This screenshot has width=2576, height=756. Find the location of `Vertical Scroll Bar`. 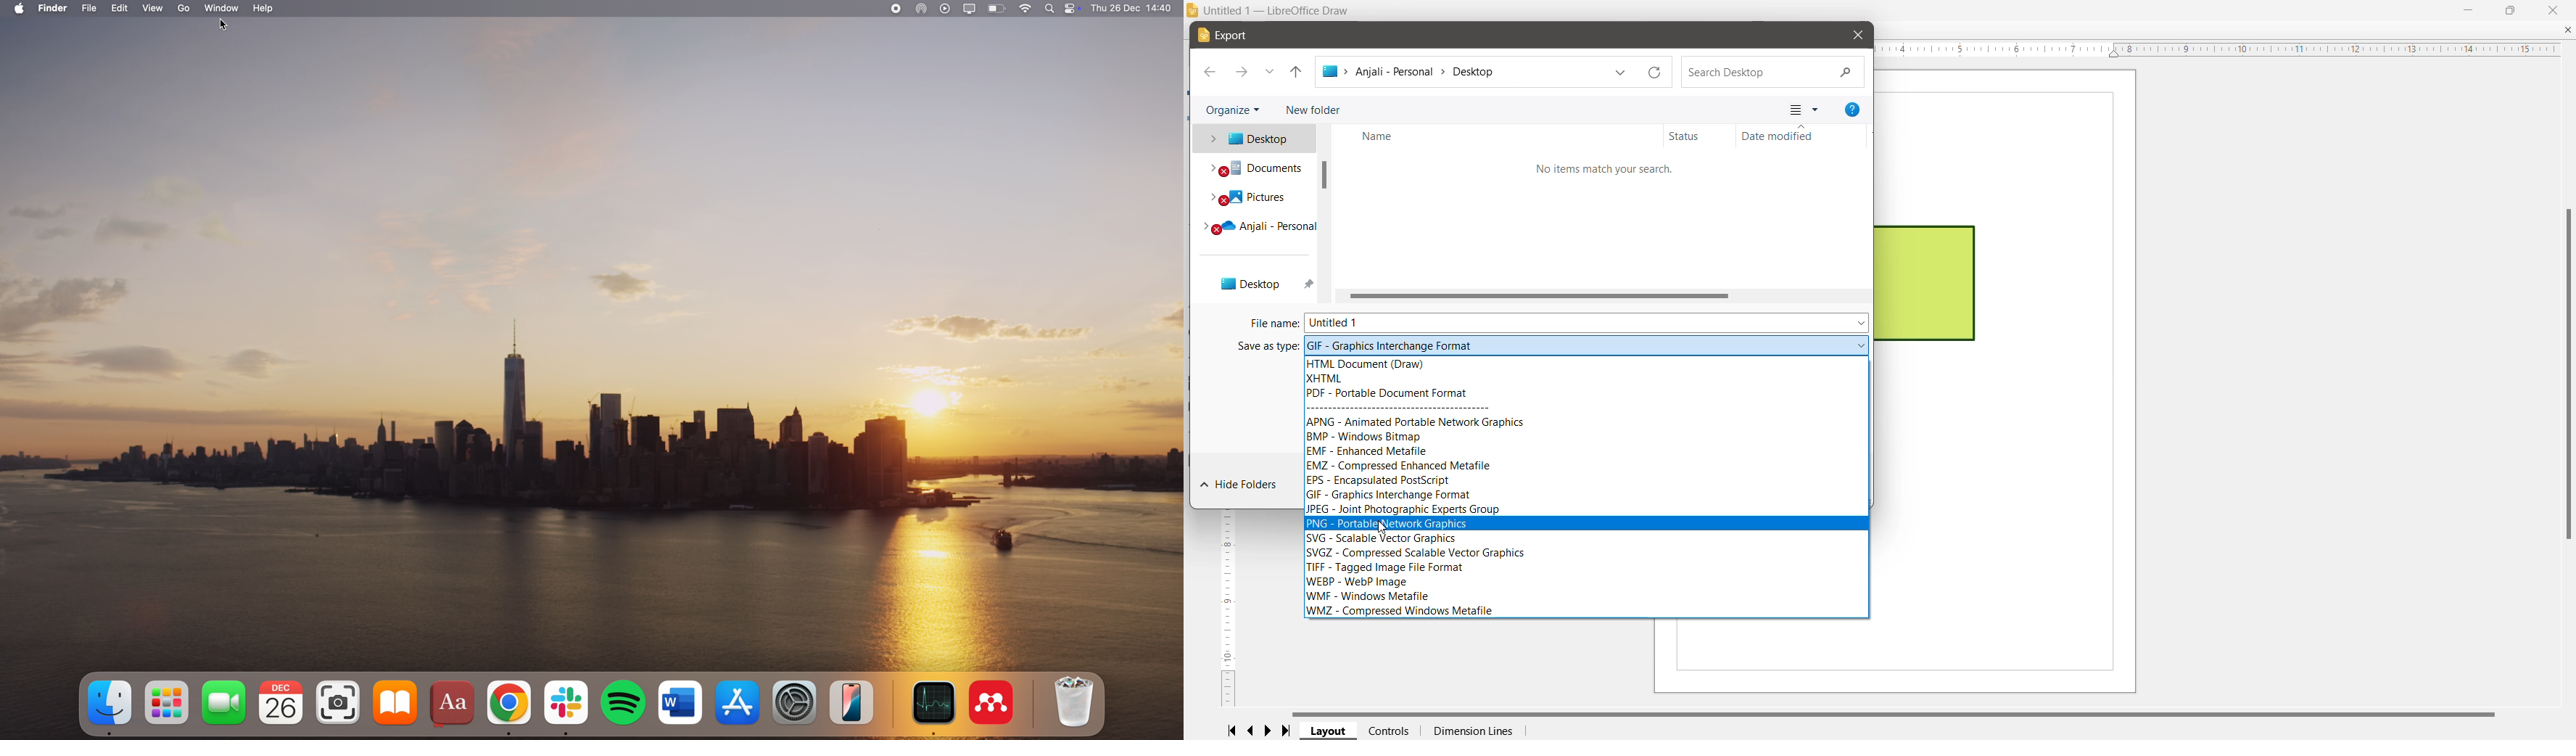

Vertical Scroll Bar is located at coordinates (2566, 374).